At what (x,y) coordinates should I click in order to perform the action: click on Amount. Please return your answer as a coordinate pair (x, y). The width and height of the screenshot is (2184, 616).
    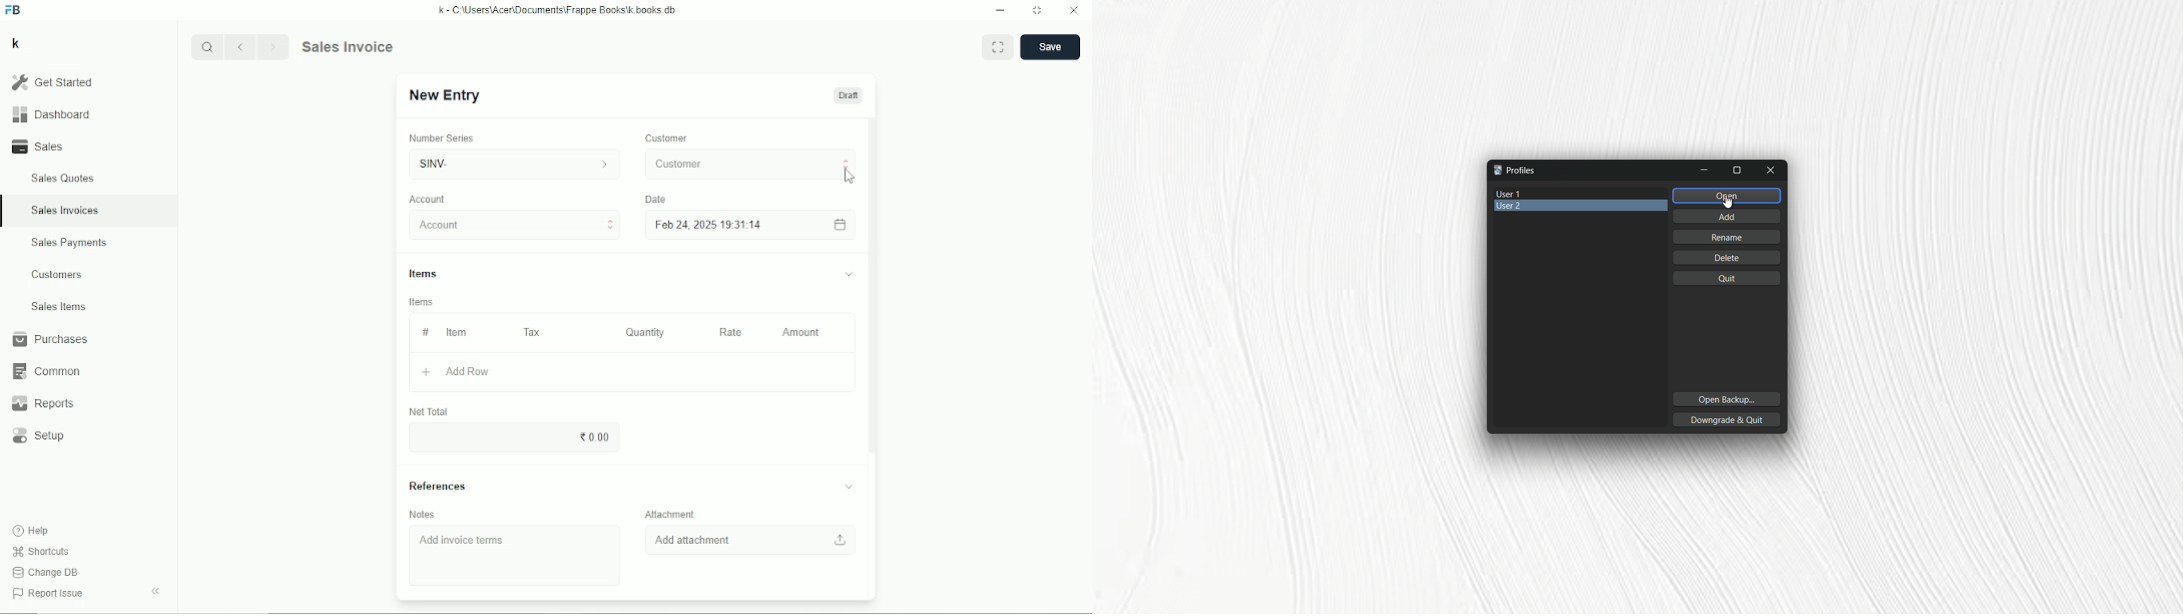
    Looking at the image, I should click on (802, 332).